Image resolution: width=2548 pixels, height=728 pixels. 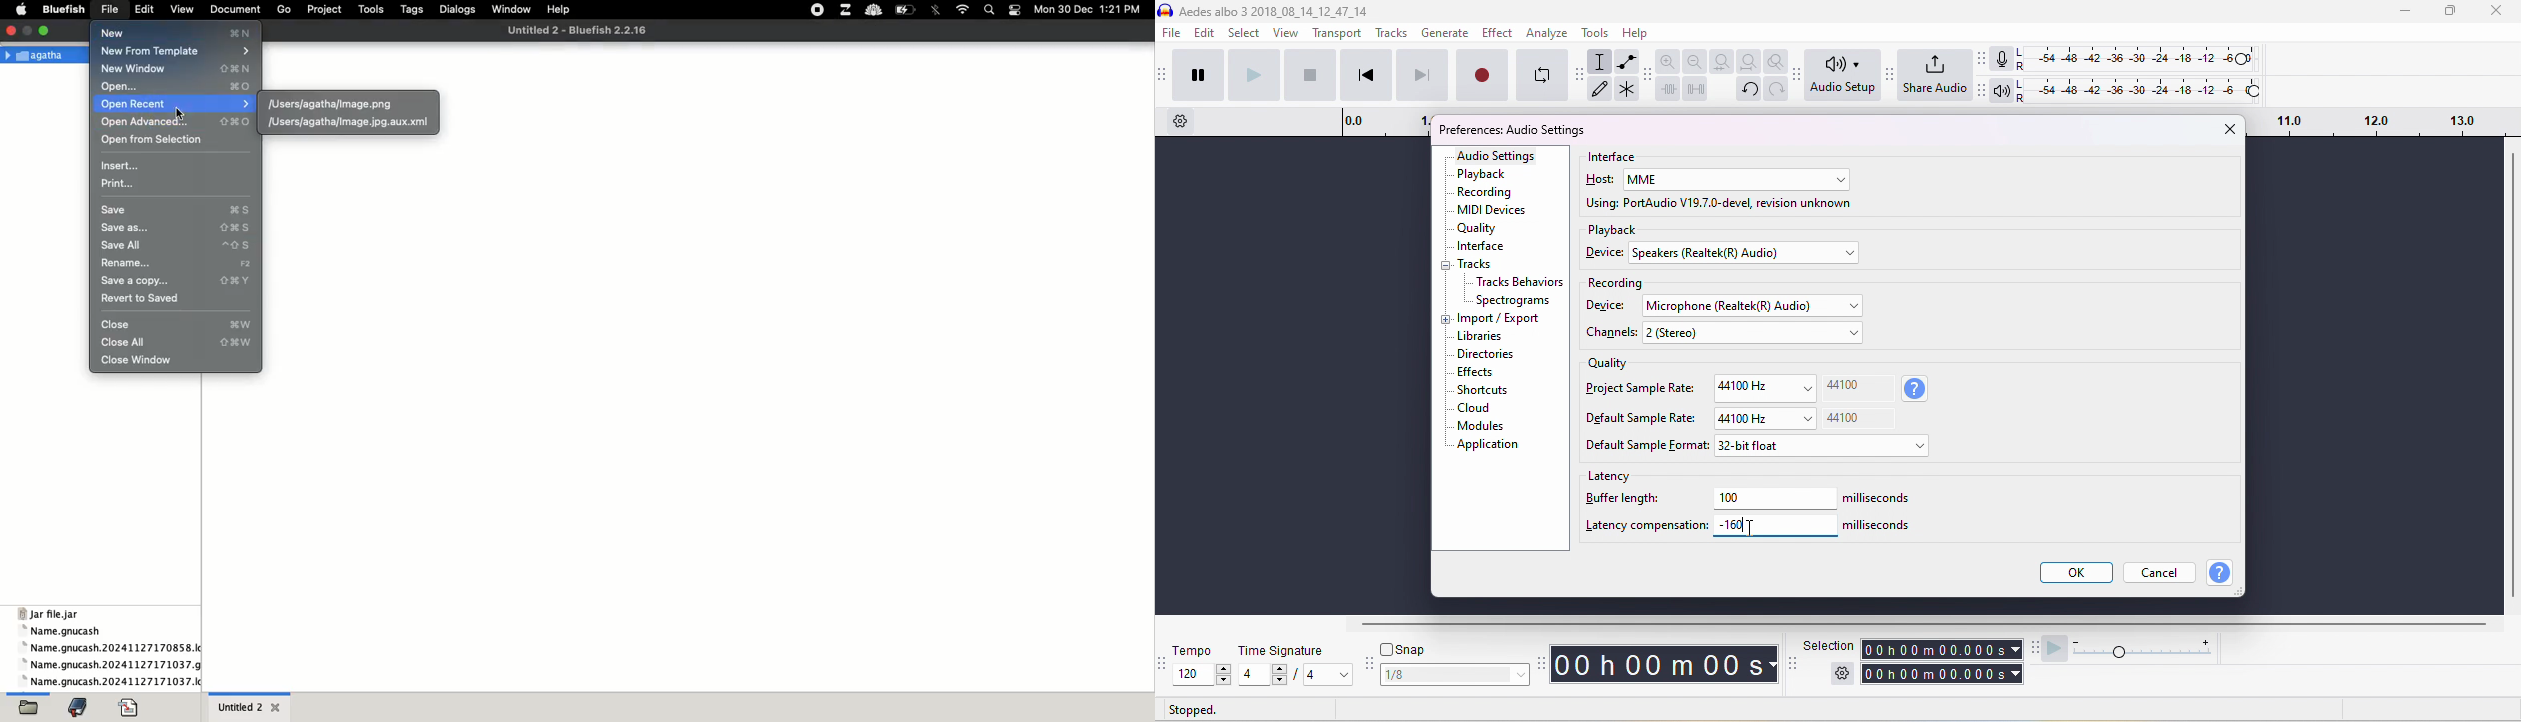 What do you see at coordinates (1479, 426) in the screenshot?
I see `modules` at bounding box center [1479, 426].